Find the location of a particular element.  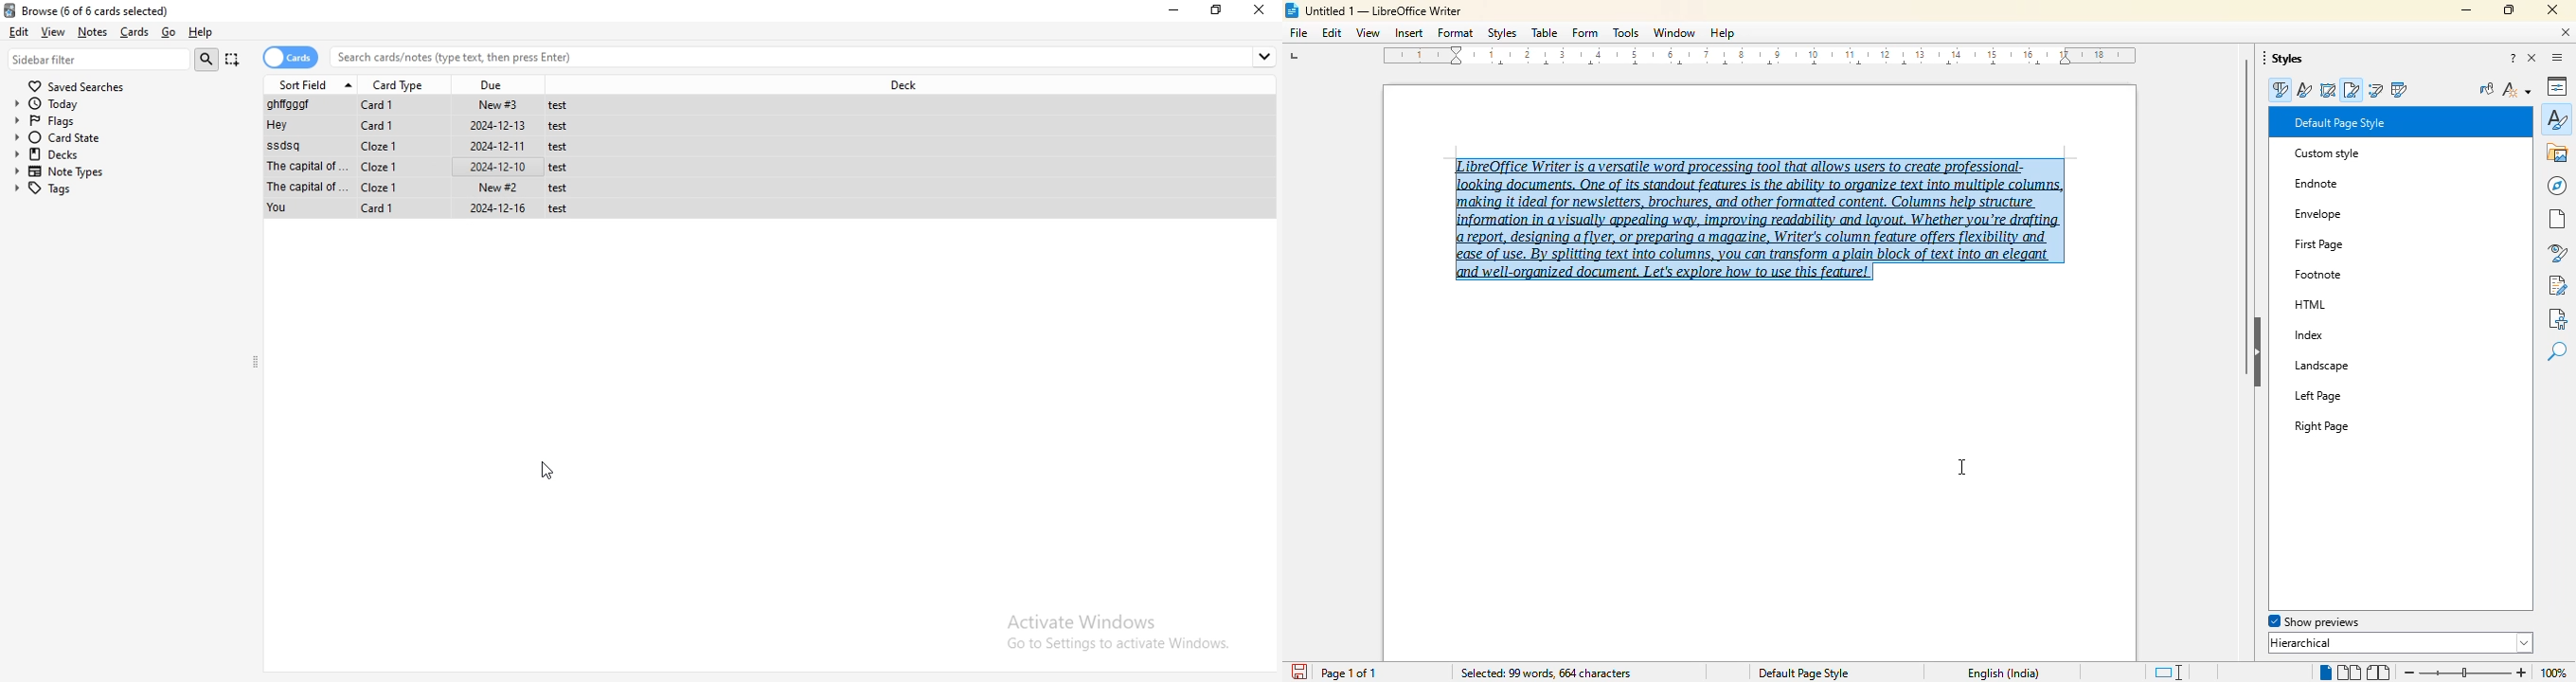

page styles is located at coordinates (2352, 89).